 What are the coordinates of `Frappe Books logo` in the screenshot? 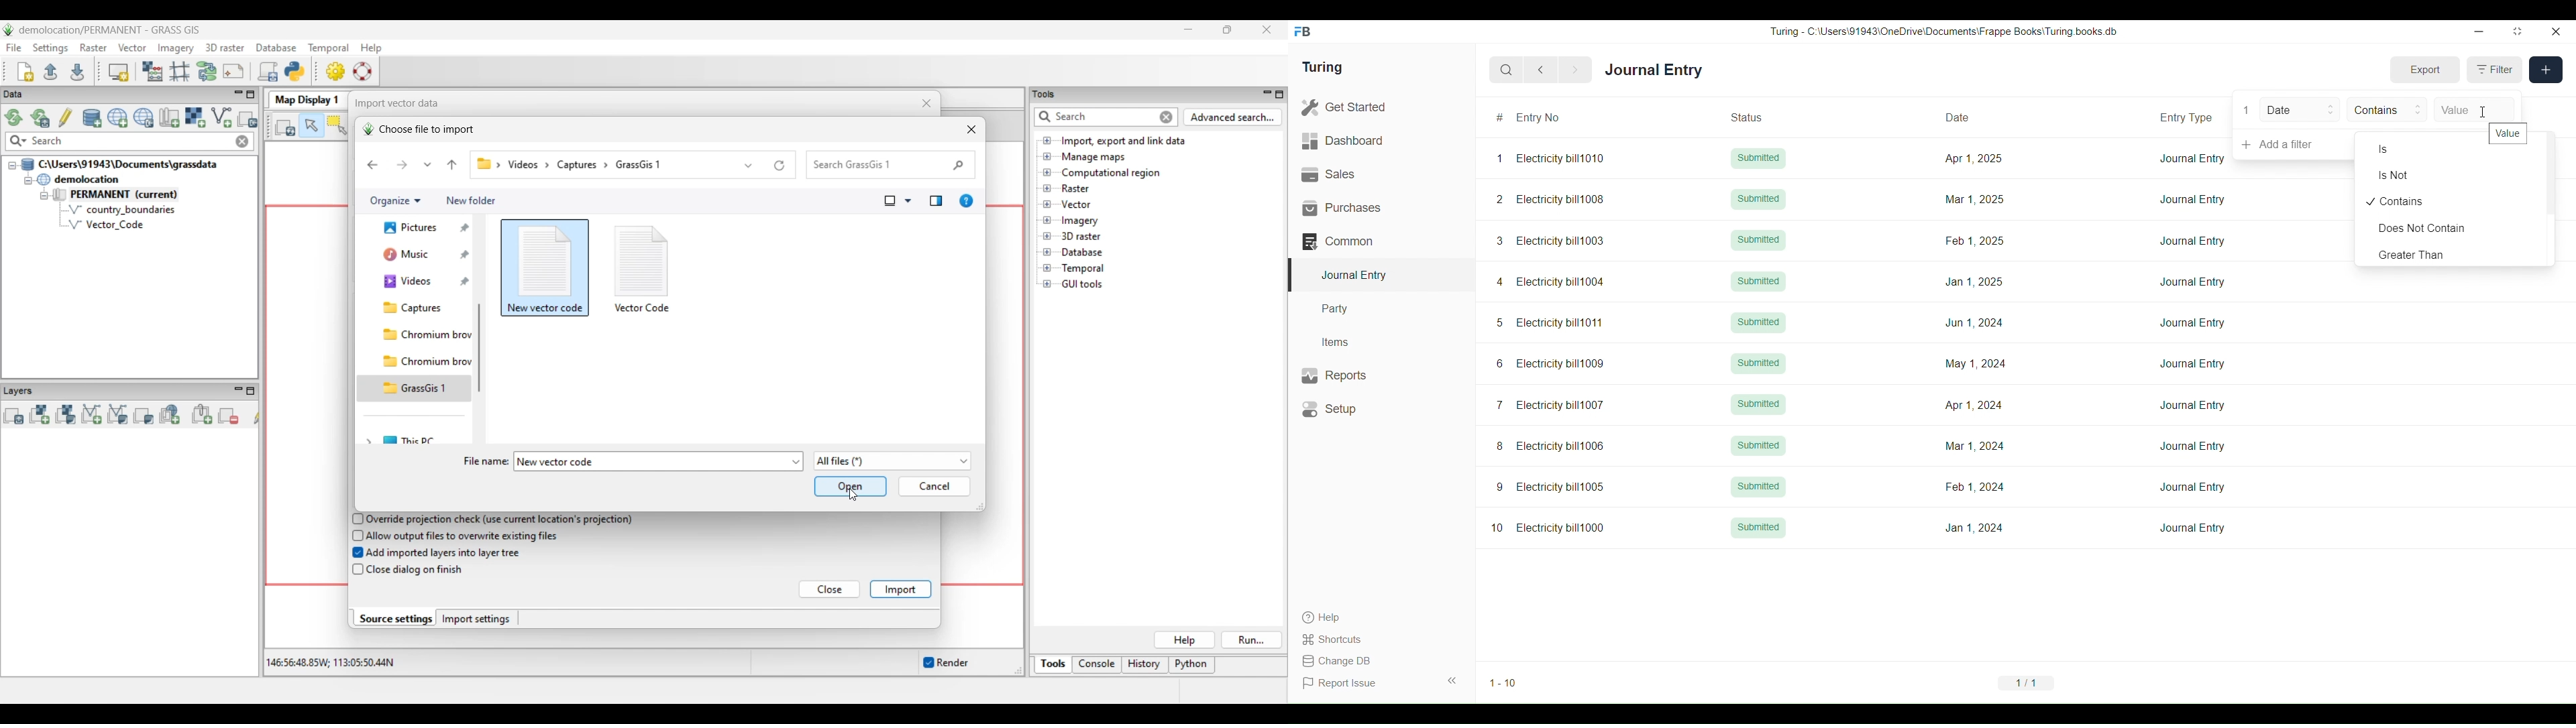 It's located at (1301, 32).